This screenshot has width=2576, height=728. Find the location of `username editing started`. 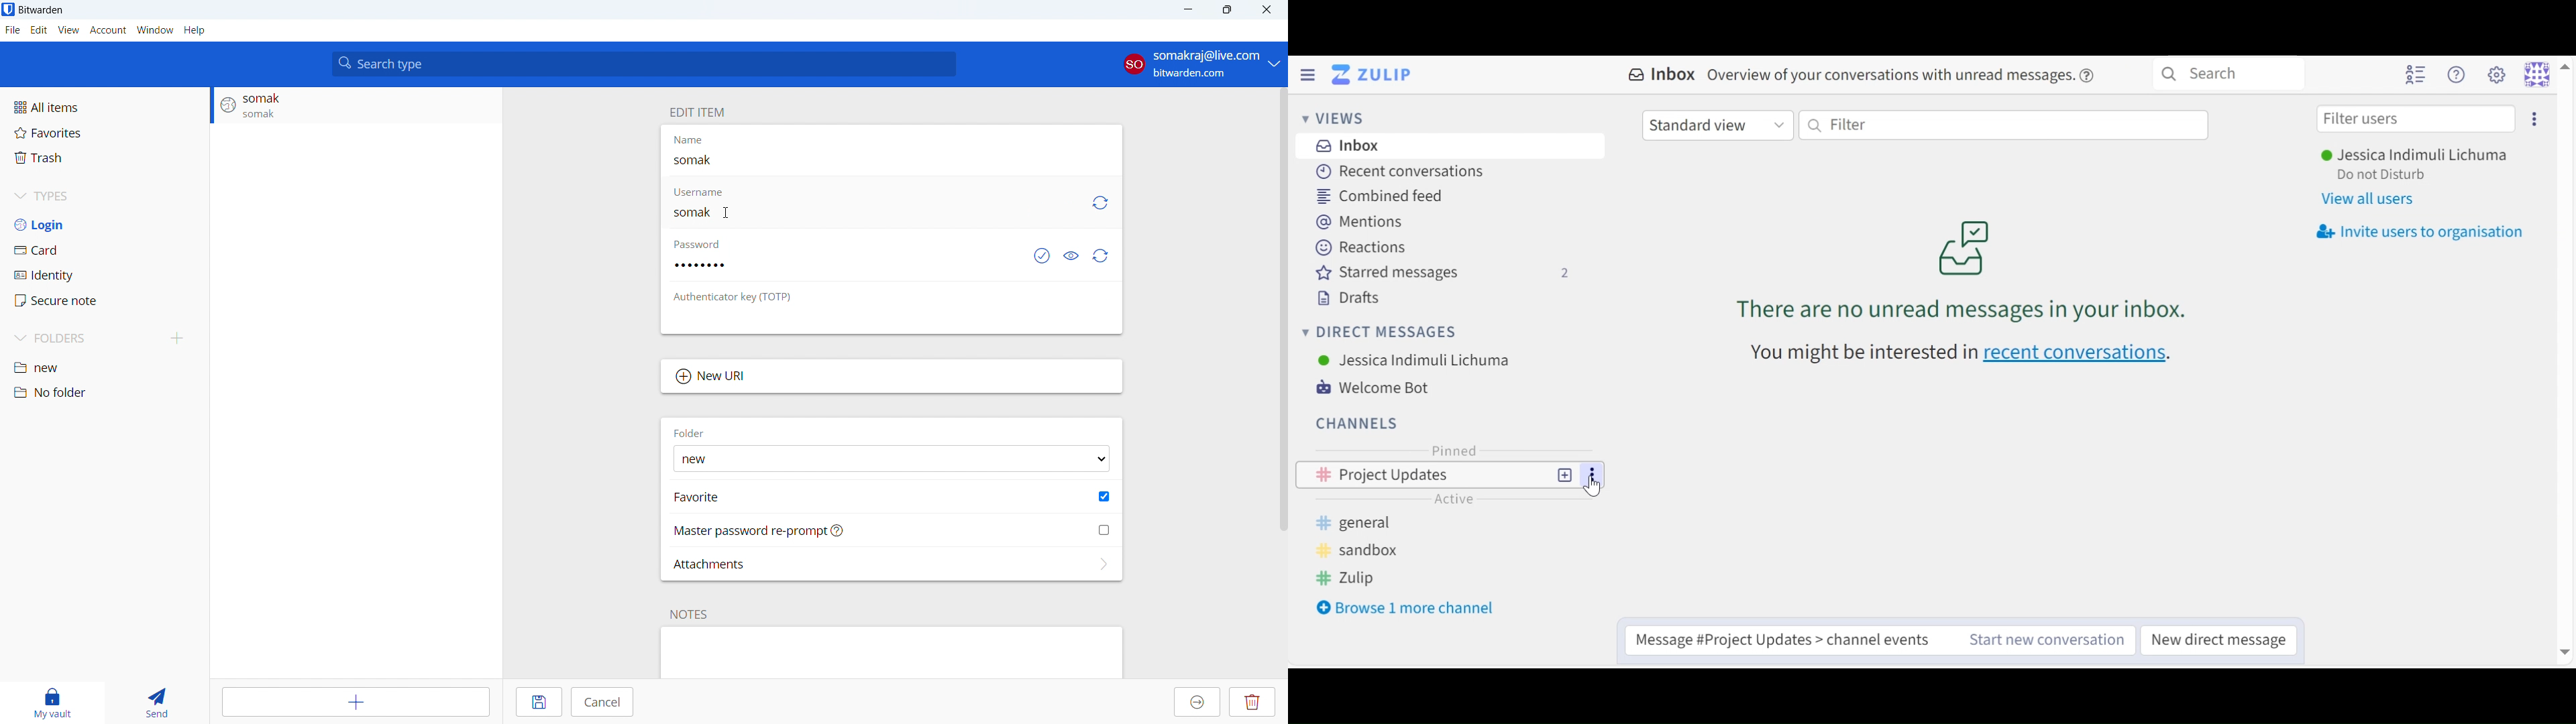

username editing started is located at coordinates (700, 213).